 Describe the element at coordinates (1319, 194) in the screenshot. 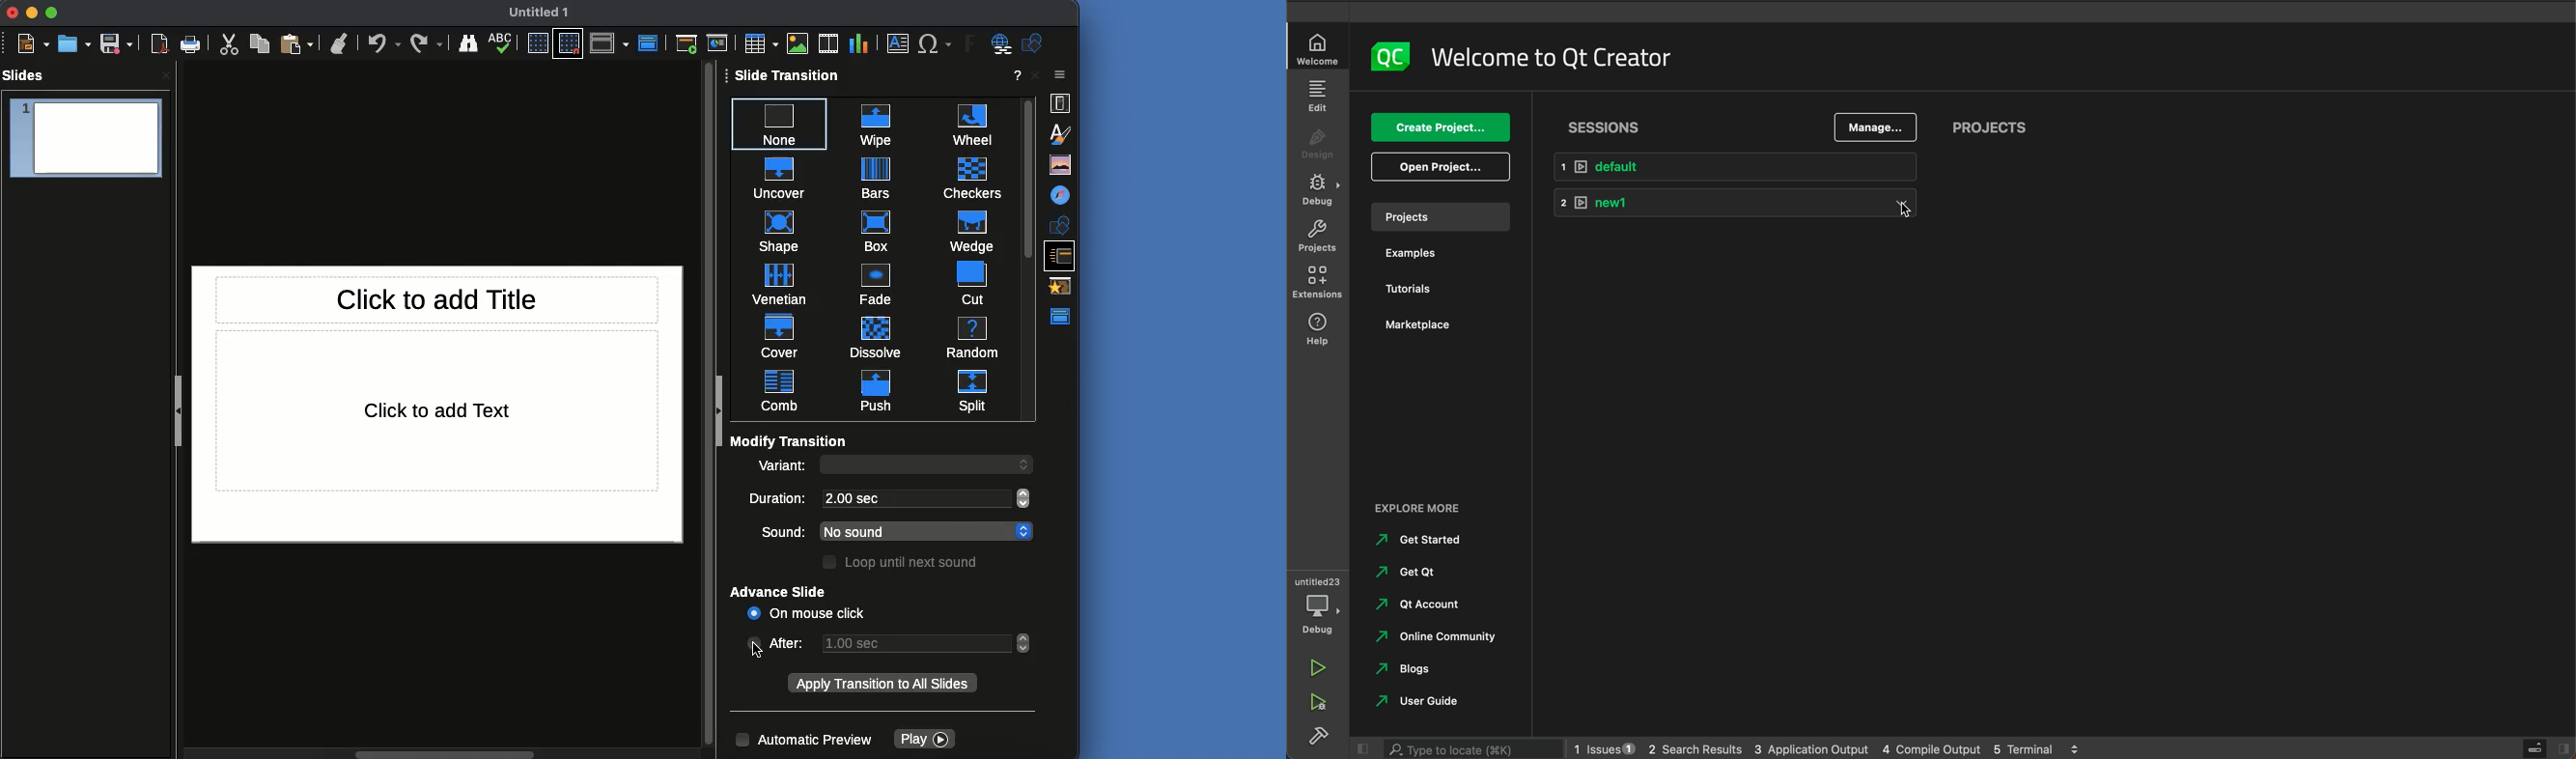

I see `debug` at that location.